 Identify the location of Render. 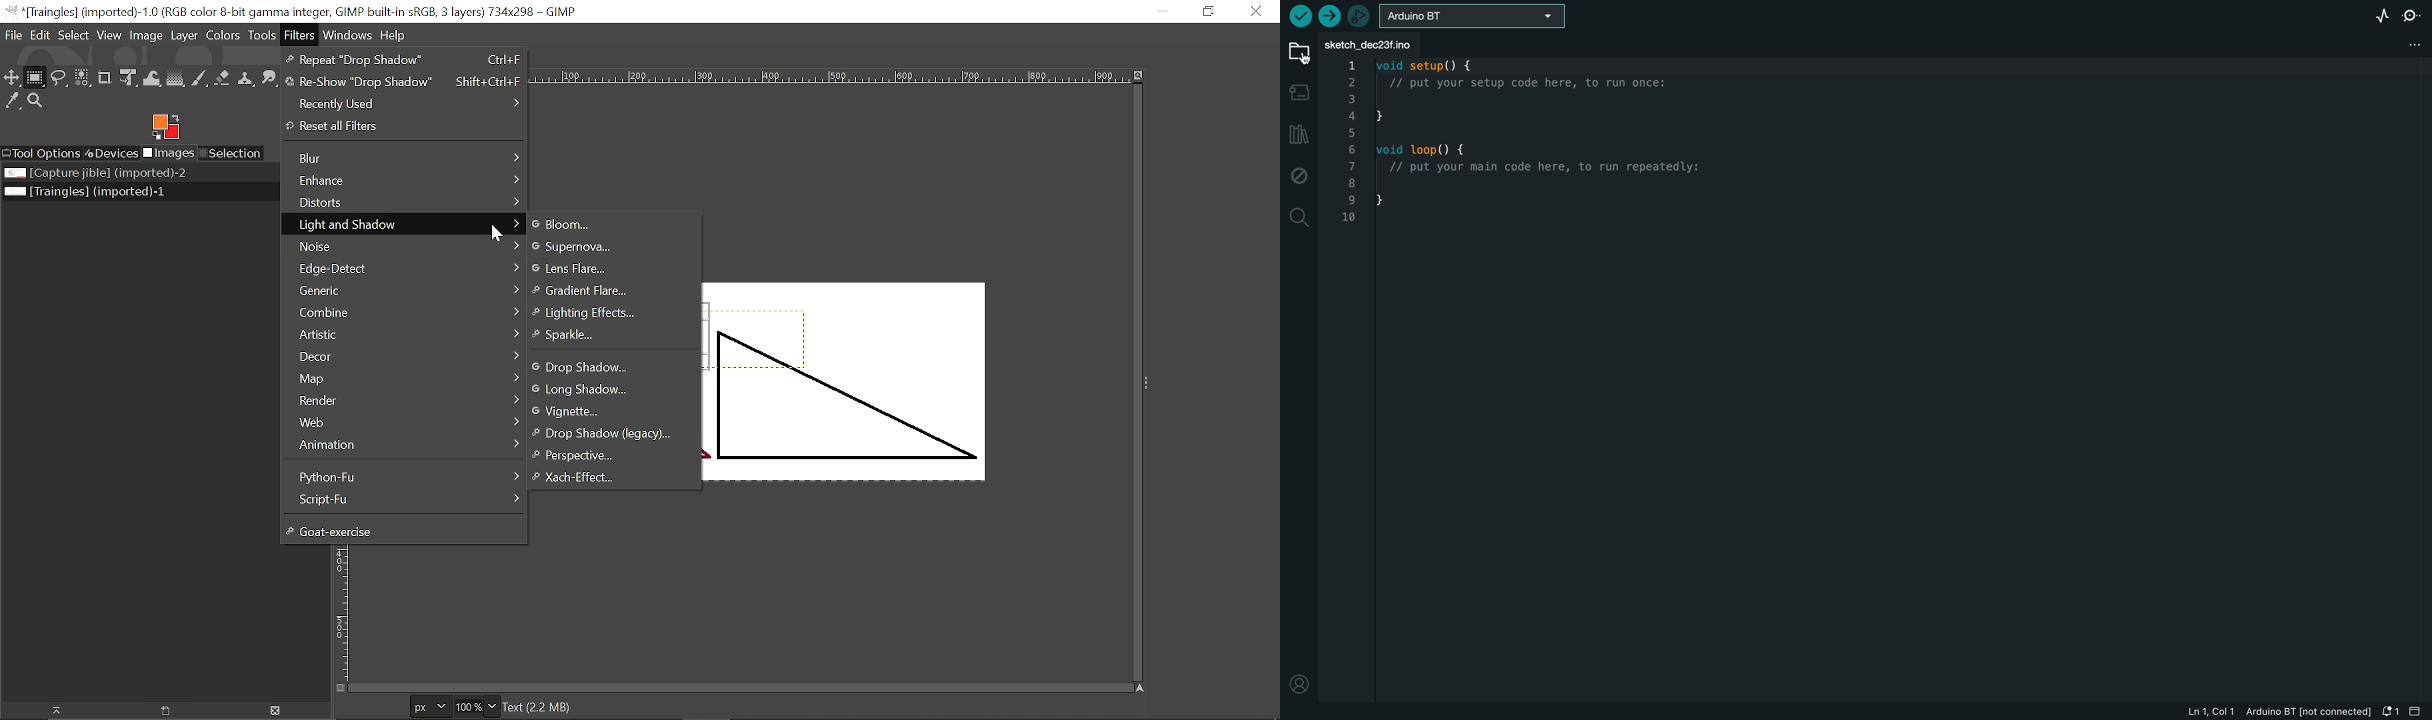
(405, 402).